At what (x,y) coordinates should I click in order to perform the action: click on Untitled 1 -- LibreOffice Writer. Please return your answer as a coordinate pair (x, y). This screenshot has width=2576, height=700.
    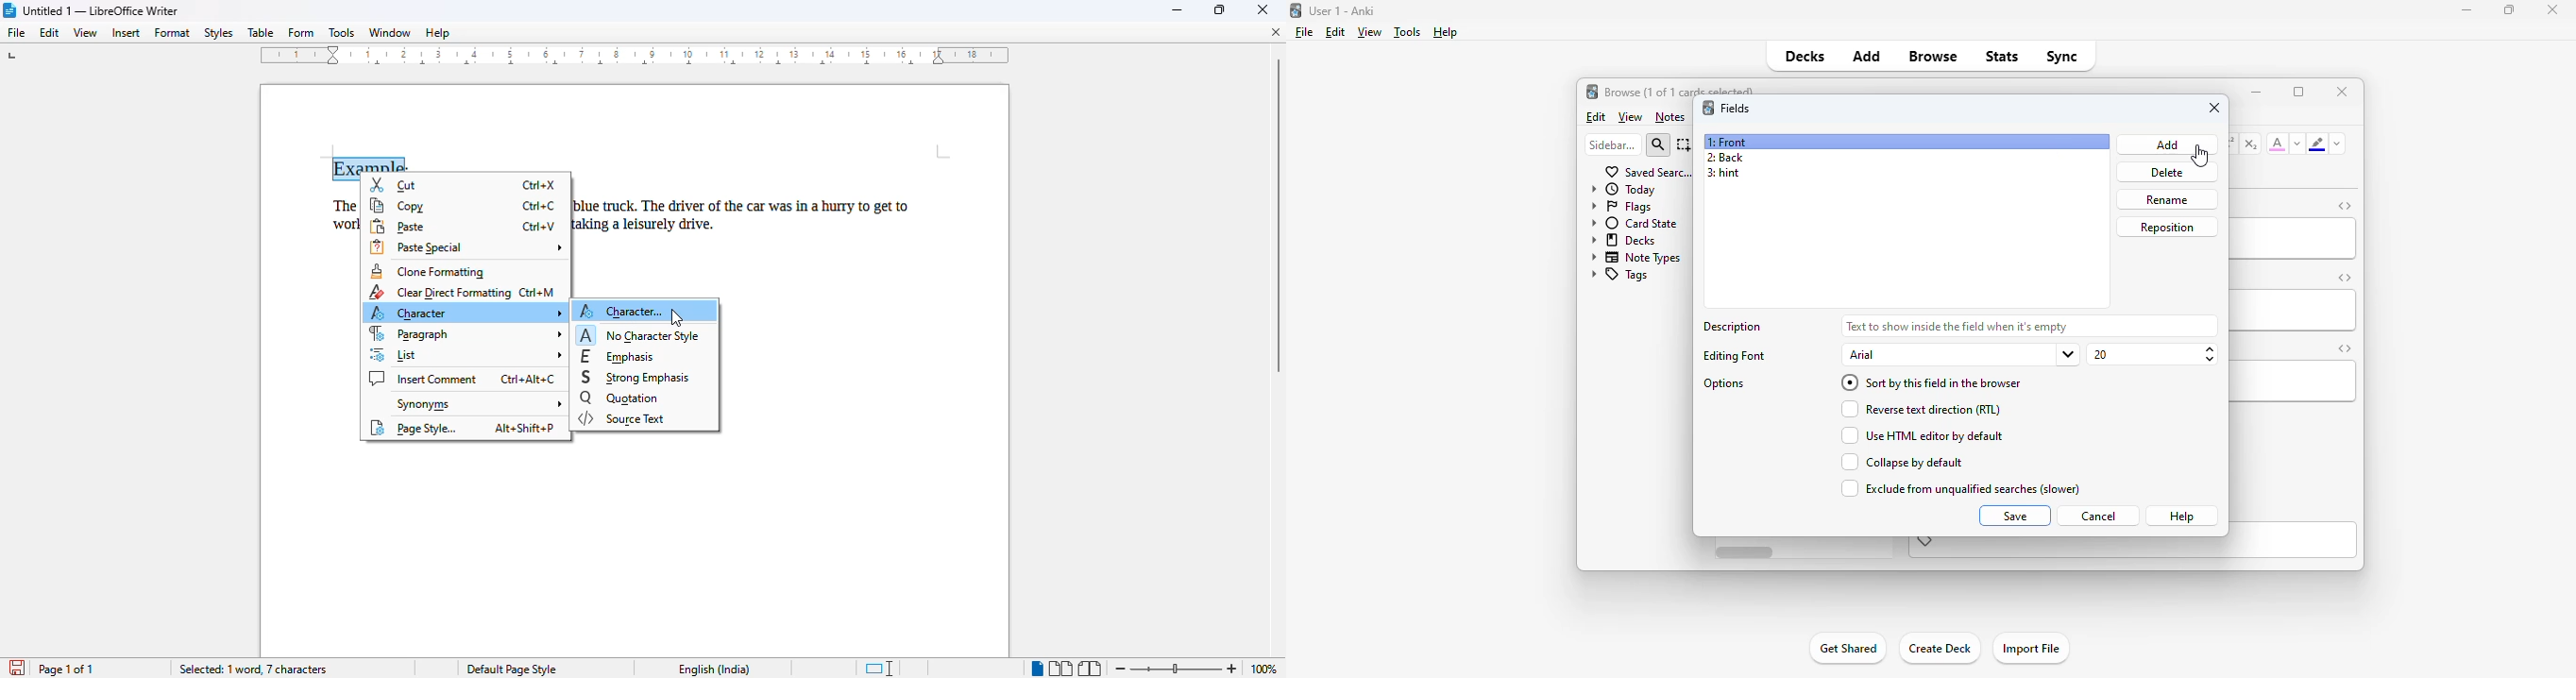
    Looking at the image, I should click on (103, 10).